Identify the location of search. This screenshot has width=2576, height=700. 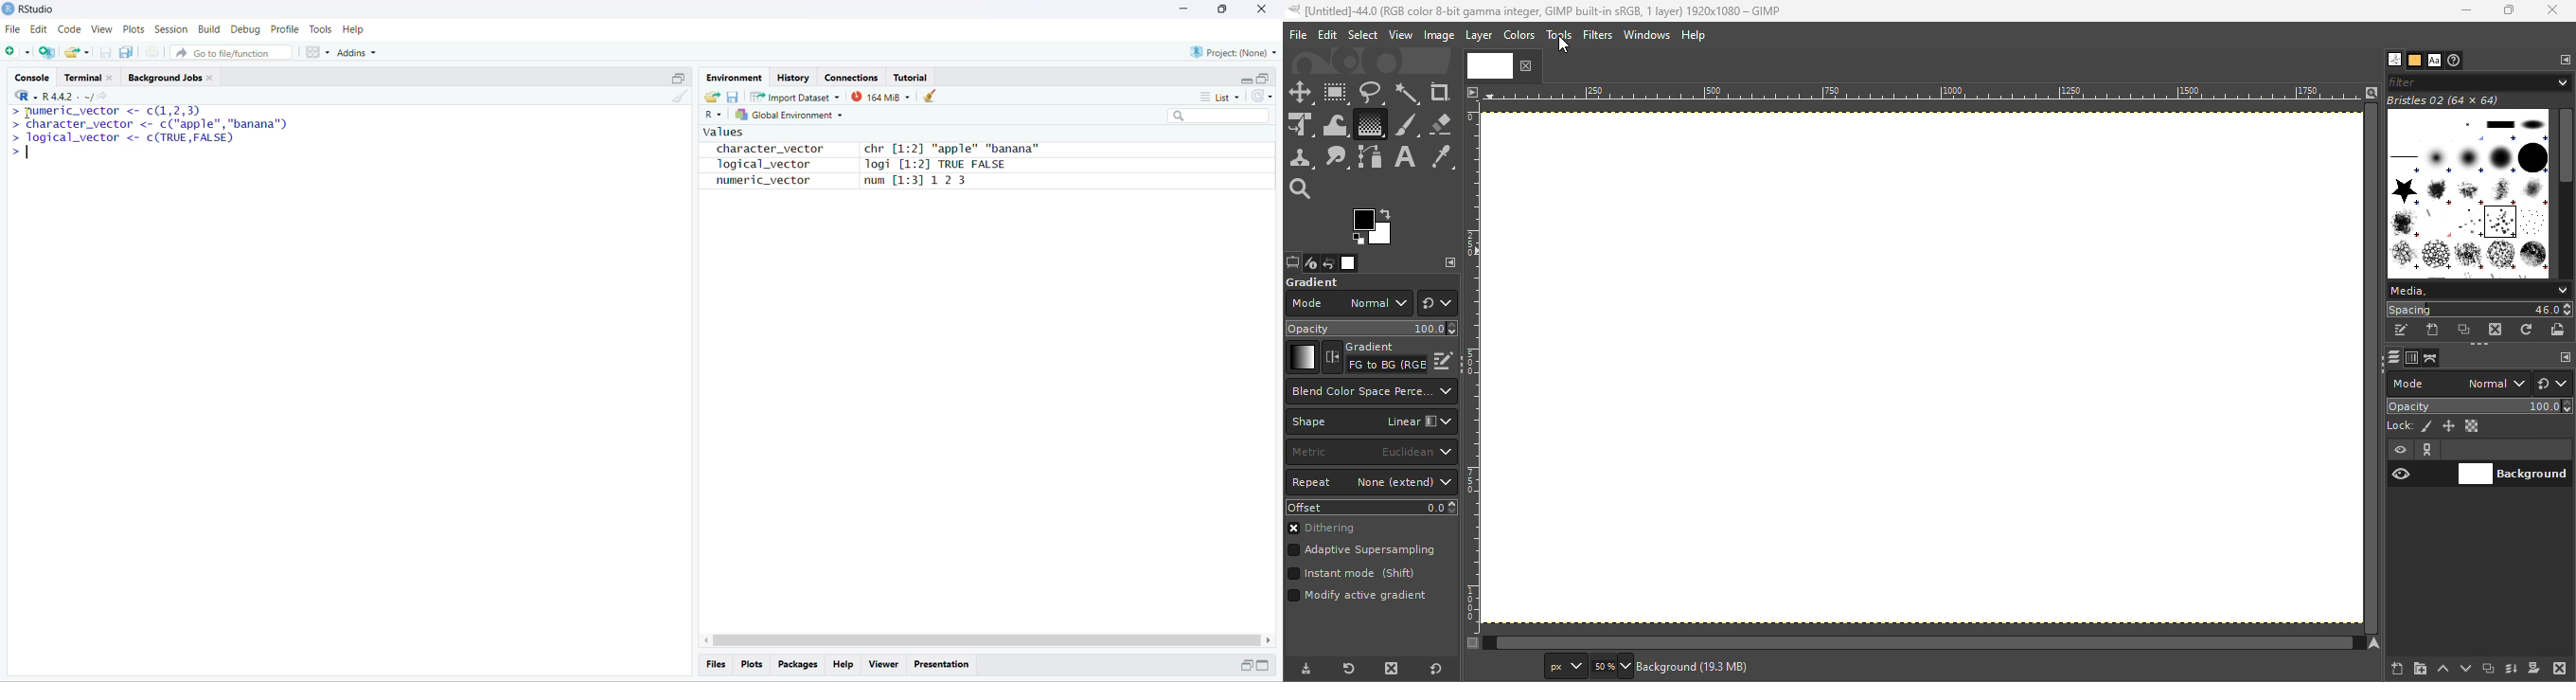
(1220, 116).